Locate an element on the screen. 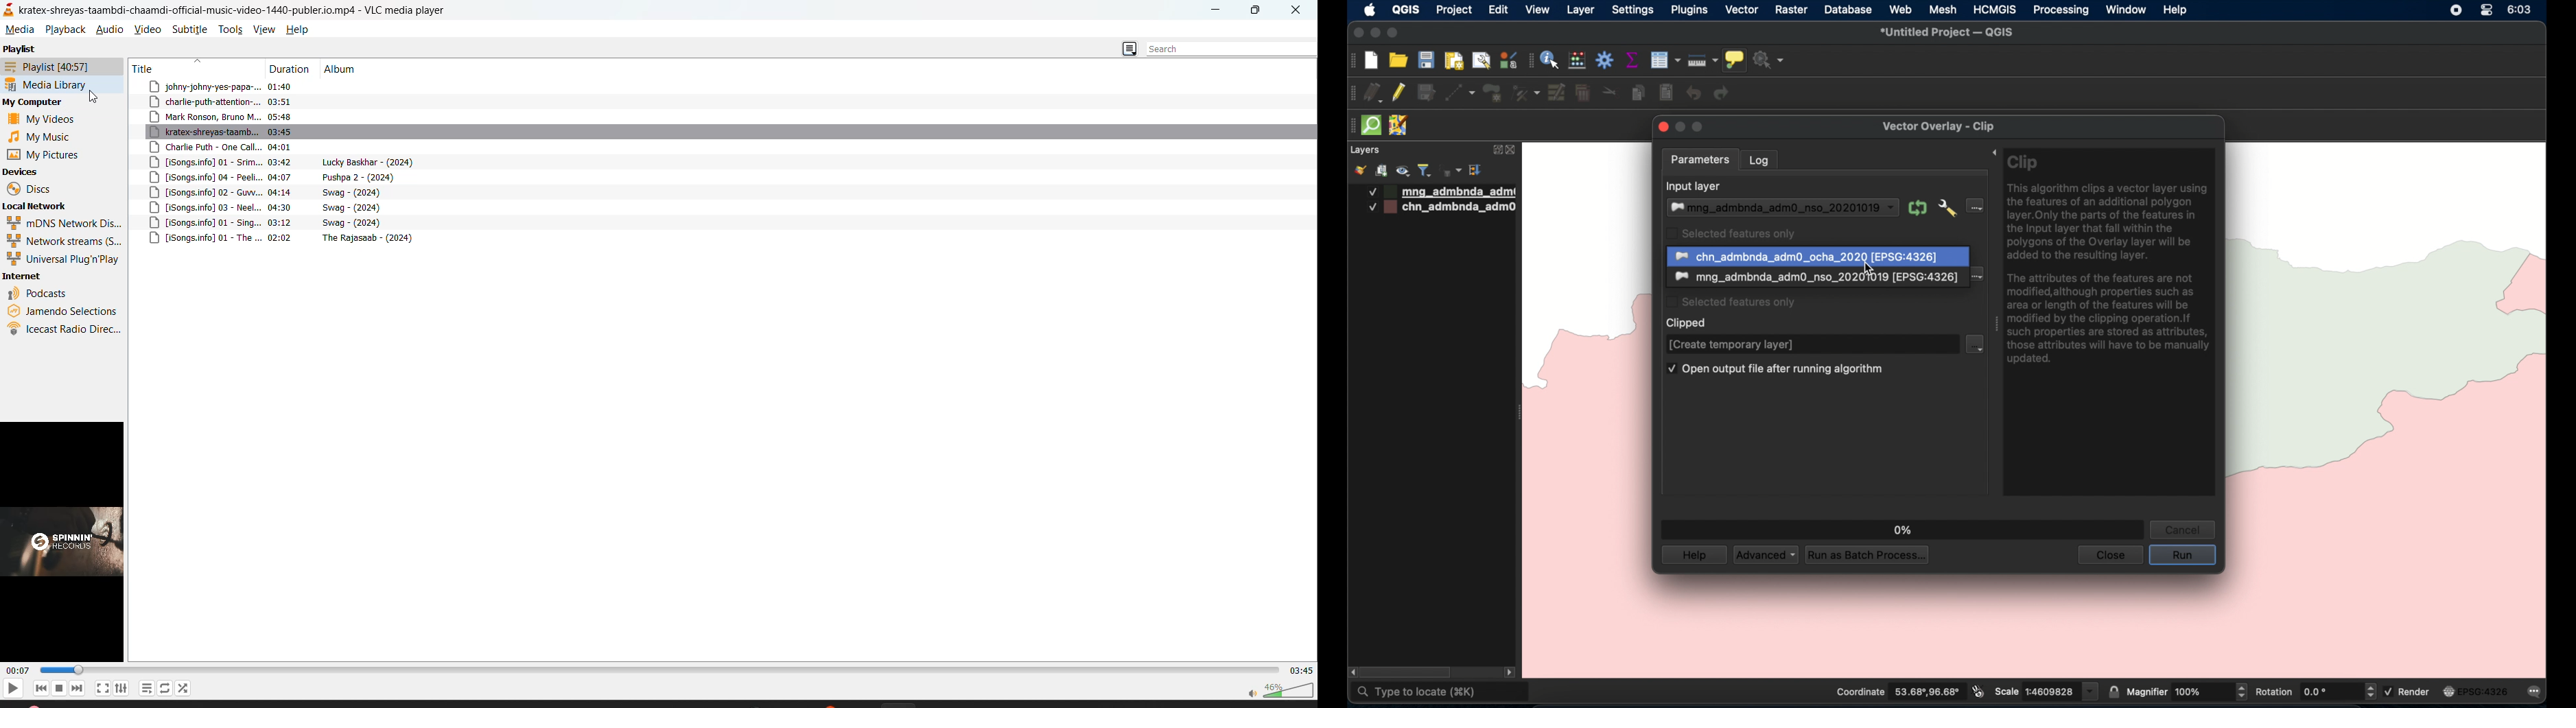 The width and height of the screenshot is (2576, 728). loop is located at coordinates (164, 686).